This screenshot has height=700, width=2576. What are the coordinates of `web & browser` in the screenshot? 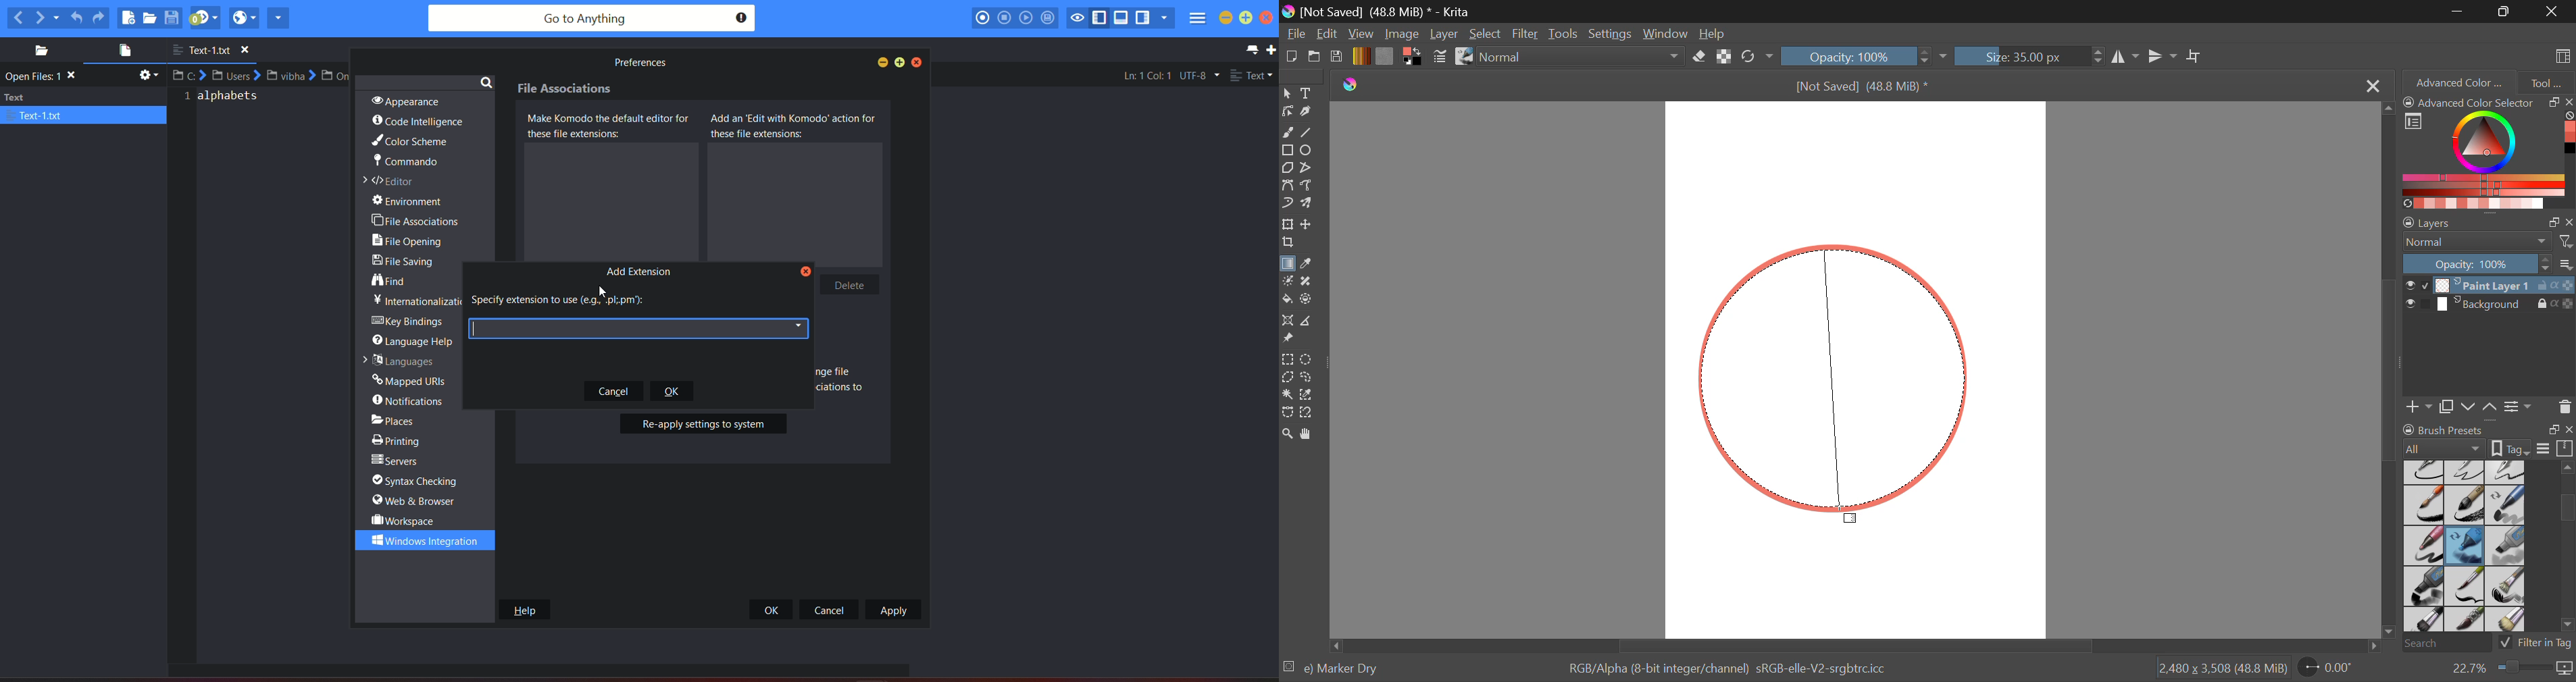 It's located at (416, 501).